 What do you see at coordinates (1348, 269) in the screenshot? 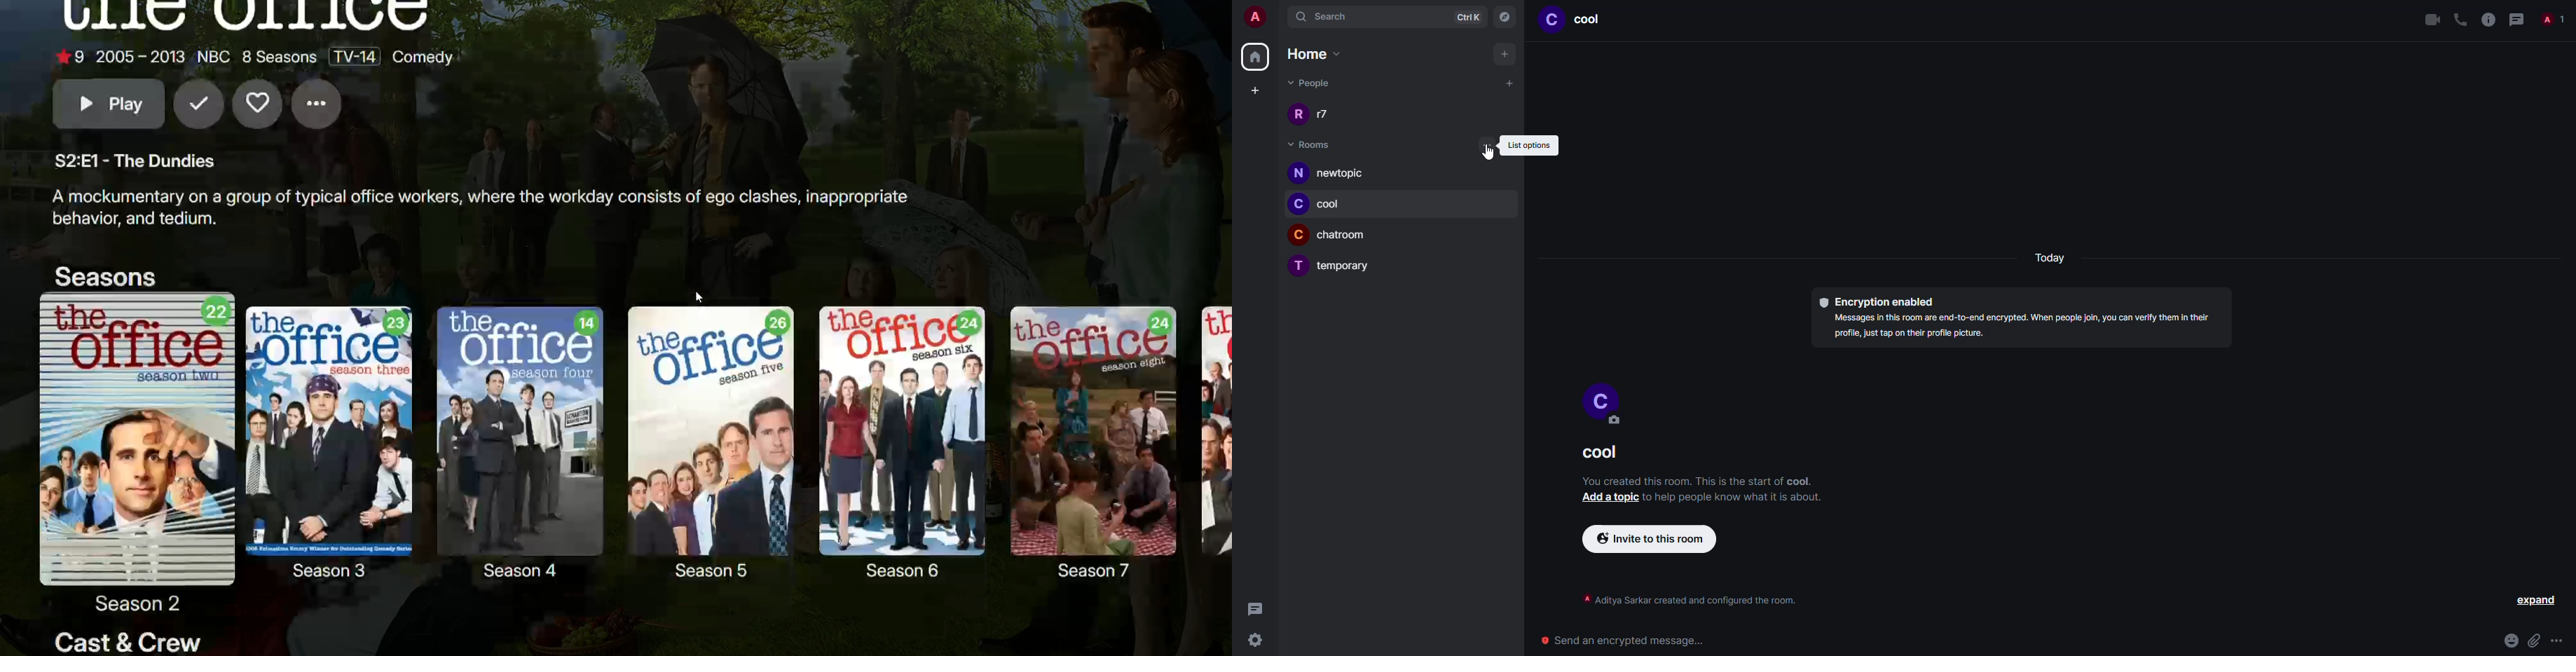
I see `room` at bounding box center [1348, 269].